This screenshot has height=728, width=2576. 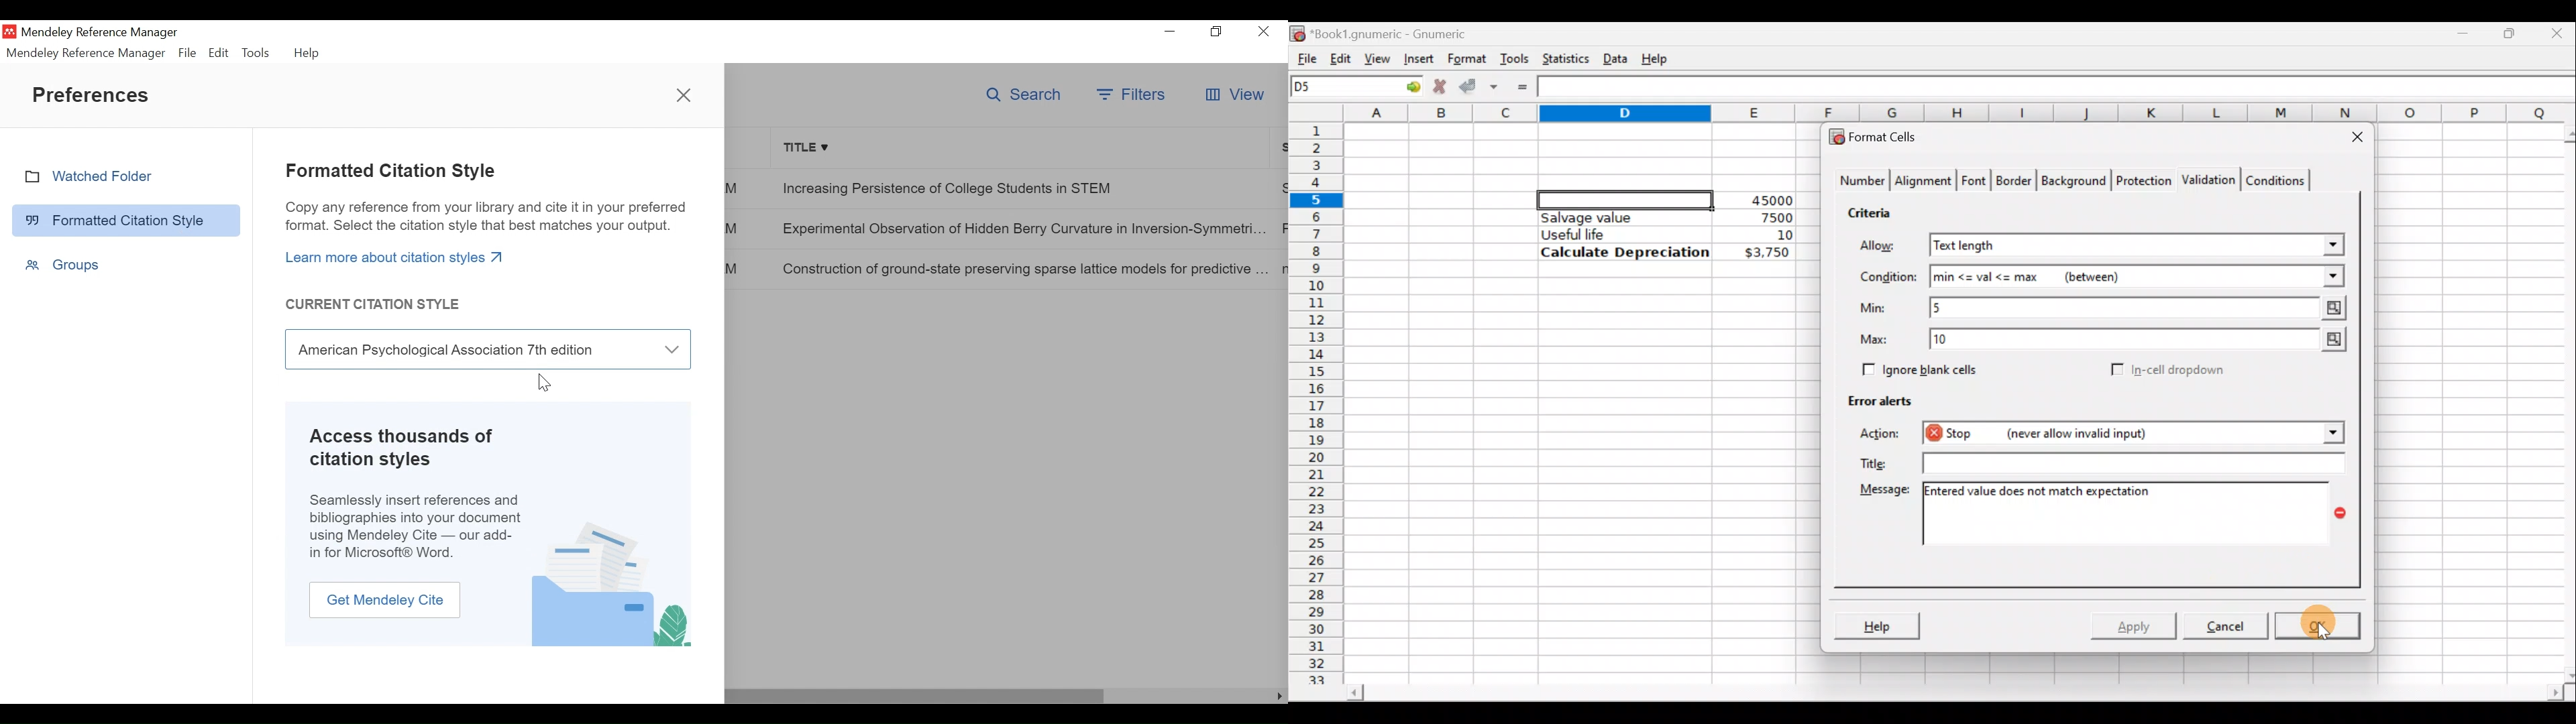 I want to click on Access thousands of citation styles, so click(x=412, y=448).